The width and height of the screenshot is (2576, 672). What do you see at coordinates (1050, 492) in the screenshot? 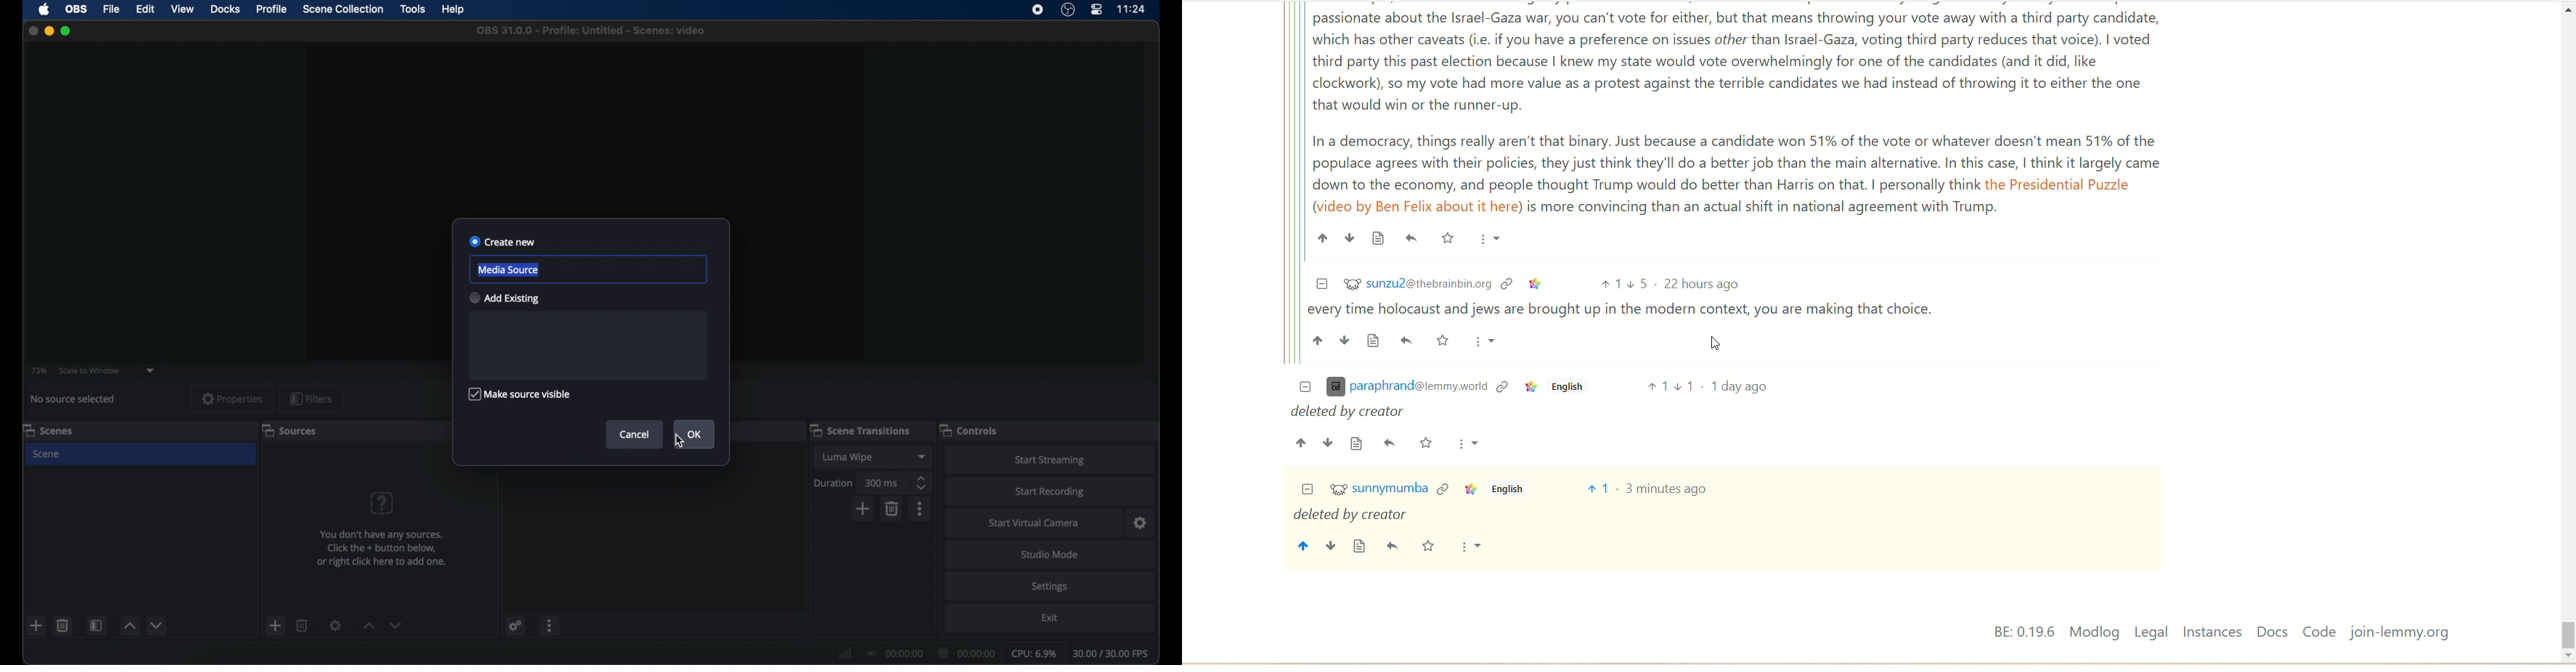
I see `start recording` at bounding box center [1050, 492].